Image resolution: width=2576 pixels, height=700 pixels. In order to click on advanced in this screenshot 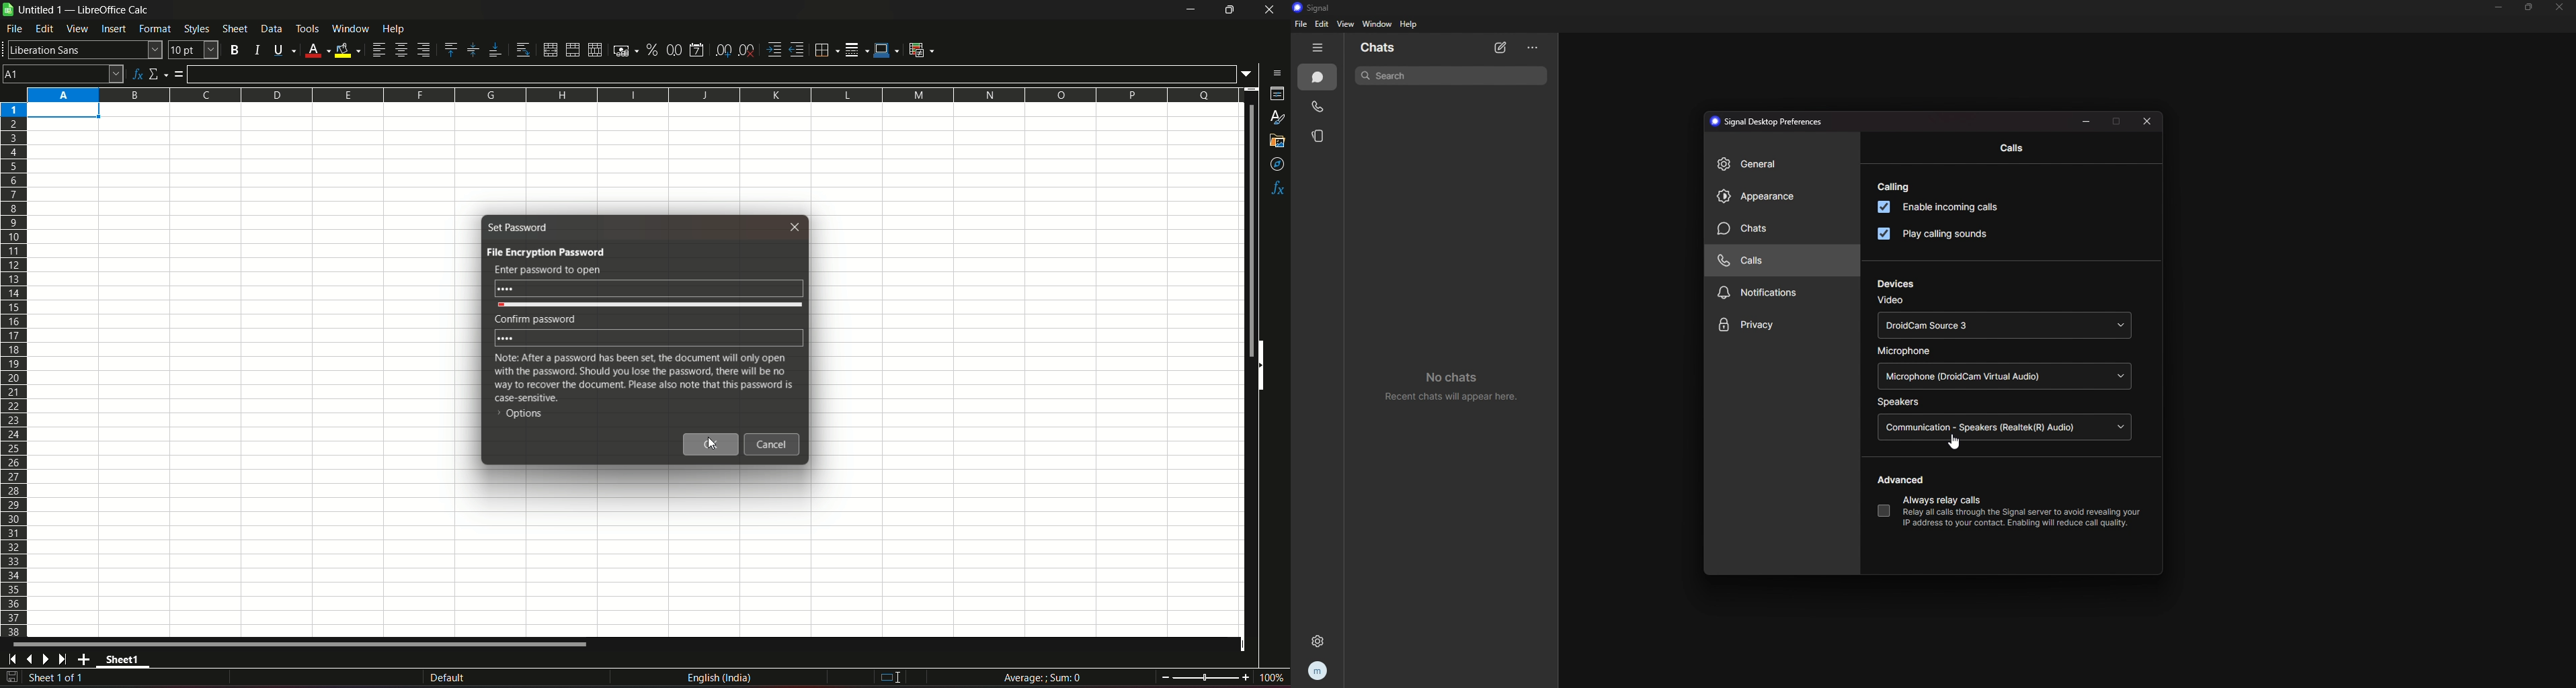, I will do `click(1904, 480)`.